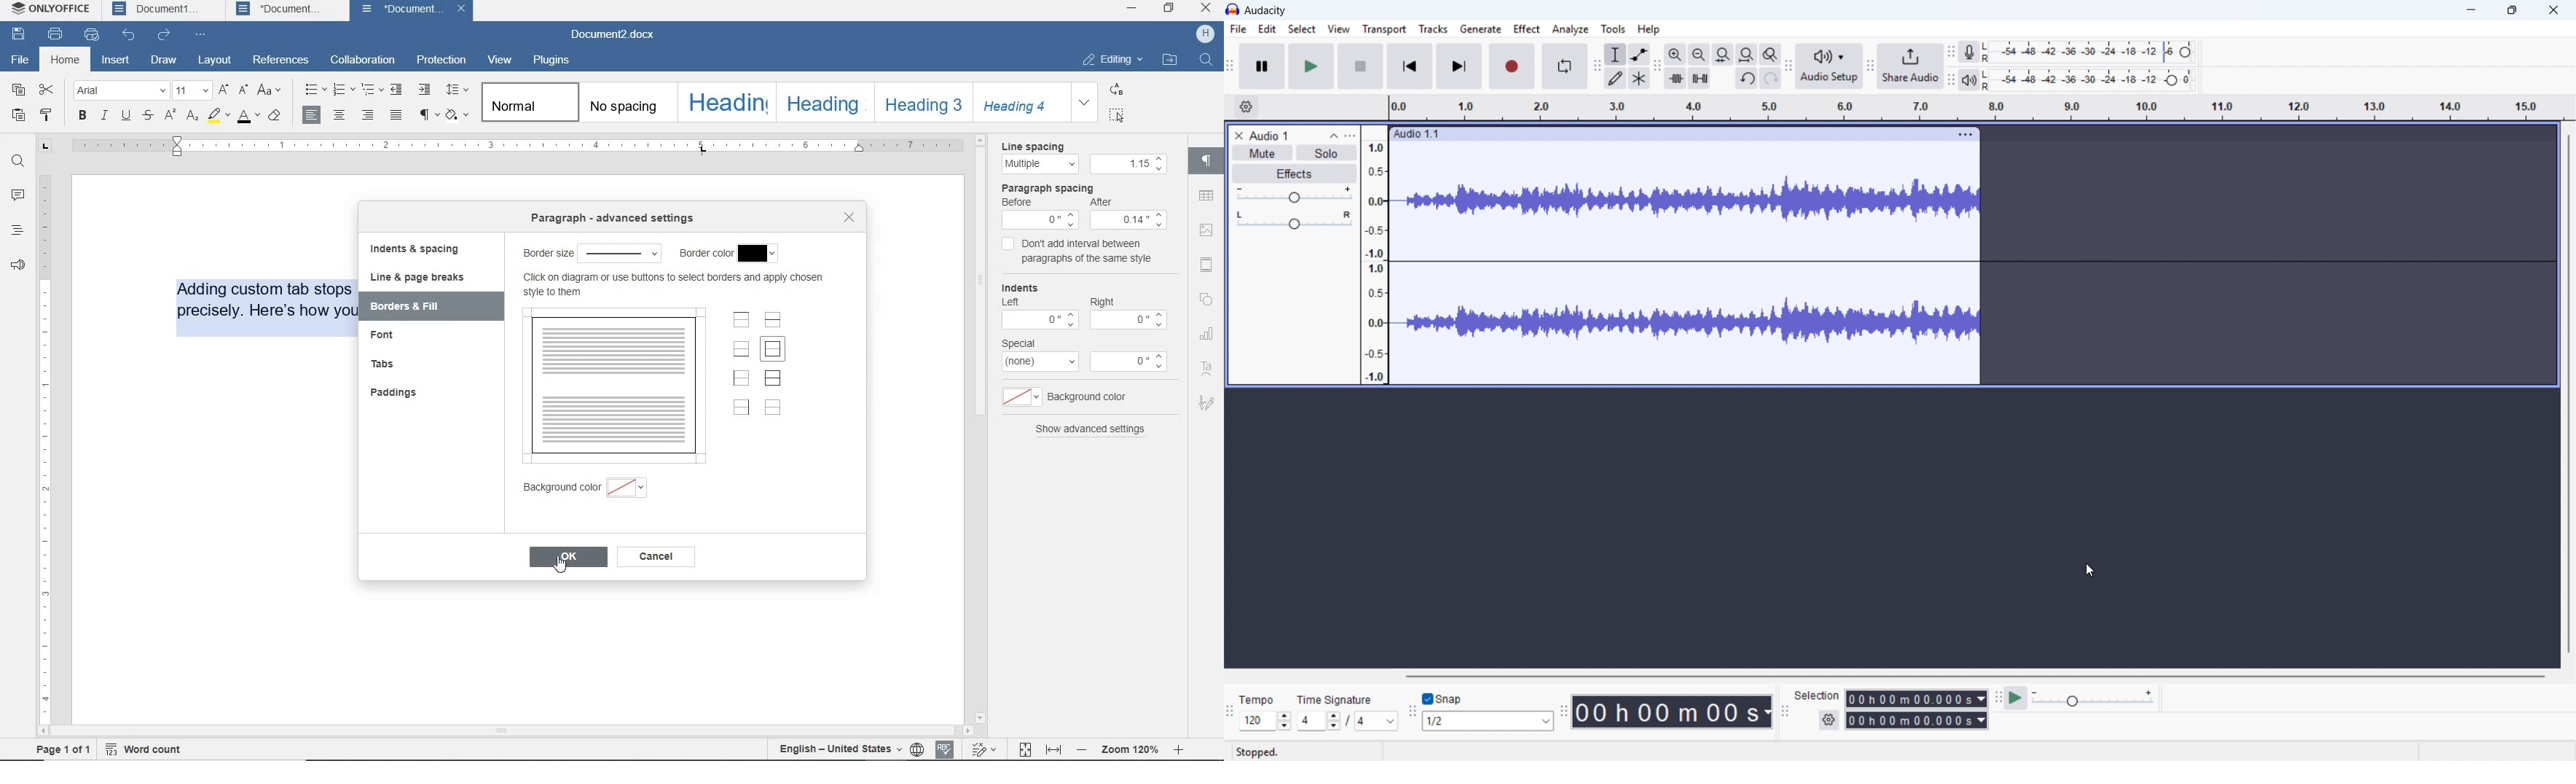 Image resolution: width=2576 pixels, height=784 pixels. Describe the element at coordinates (62, 750) in the screenshot. I see `page 1 of 1` at that location.